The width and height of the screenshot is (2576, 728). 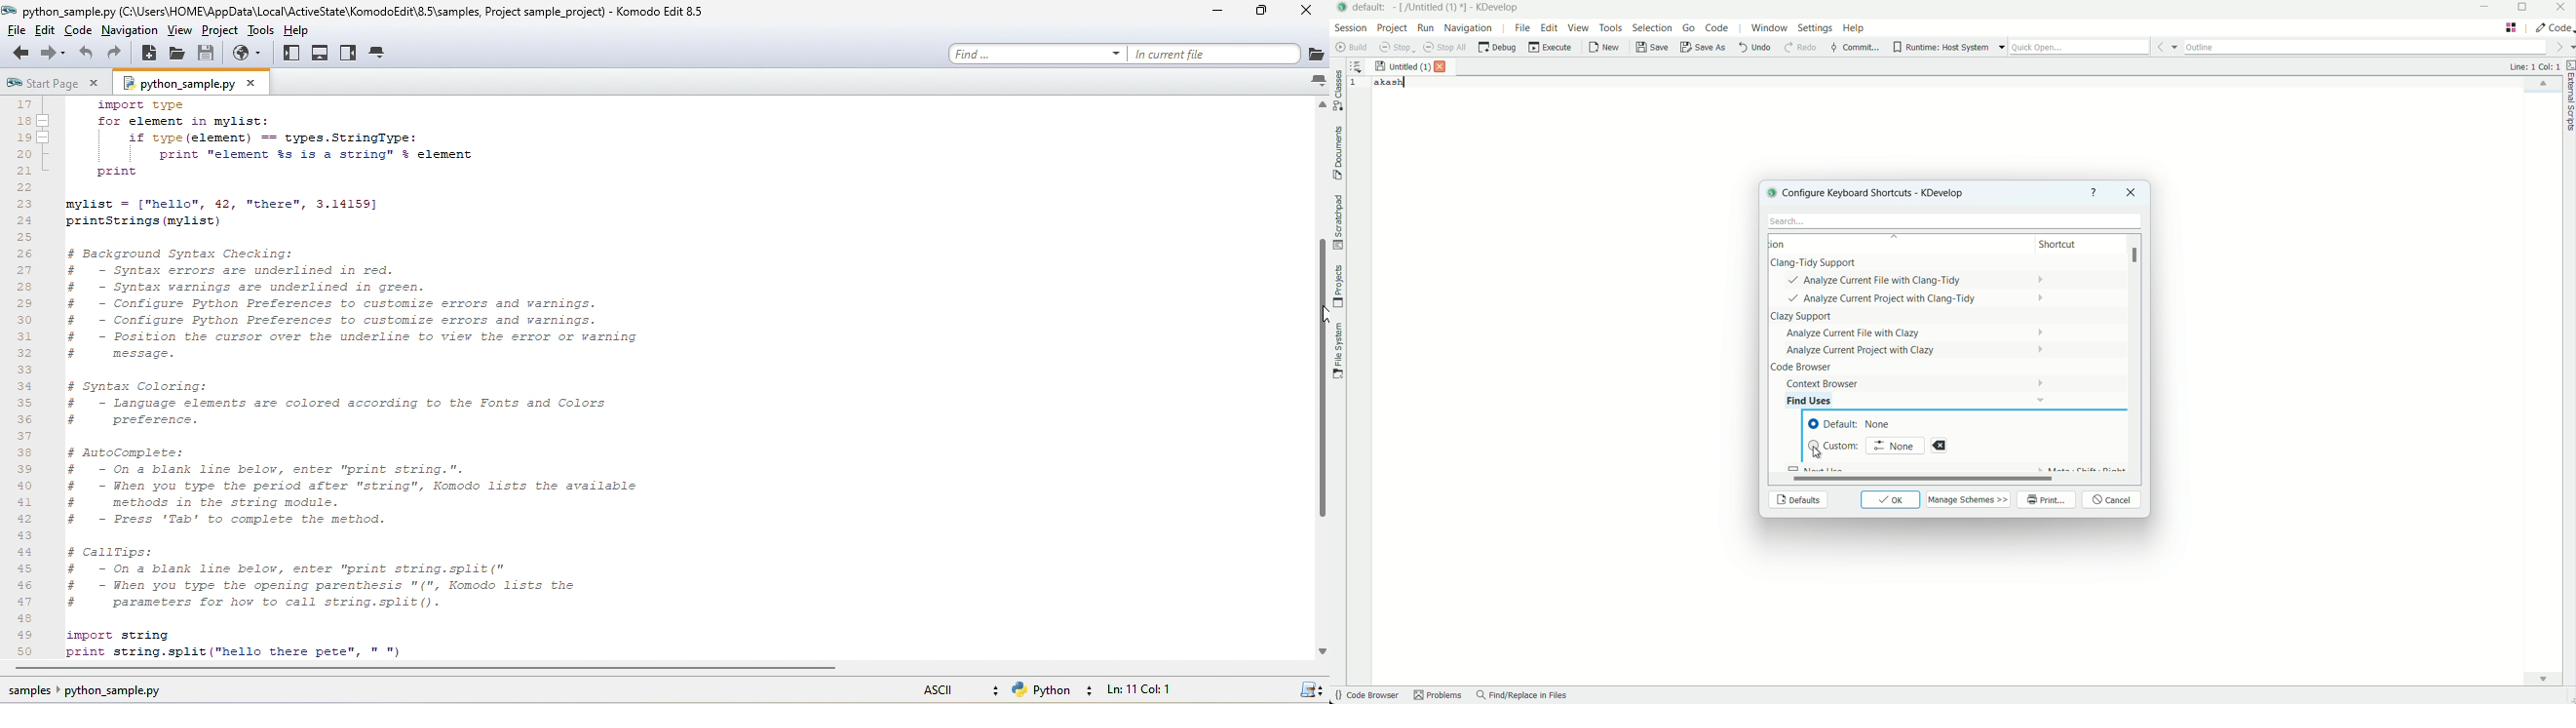 I want to click on classes, so click(x=1338, y=92).